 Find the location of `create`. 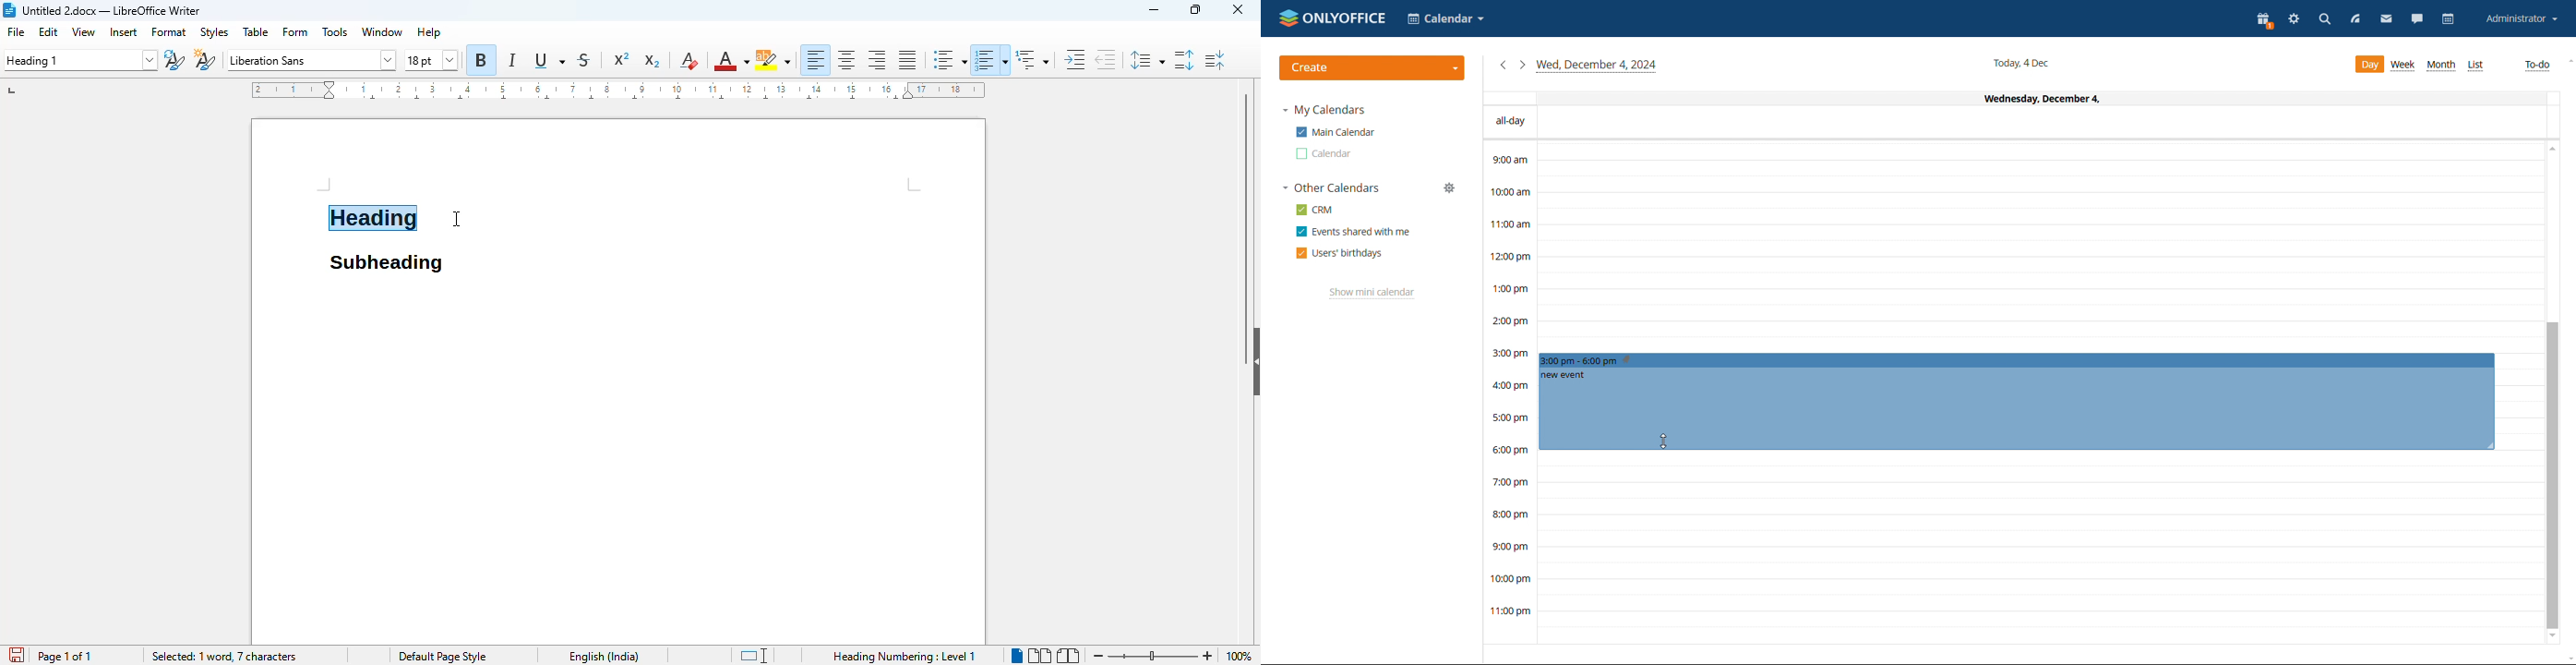

create is located at coordinates (1372, 68).